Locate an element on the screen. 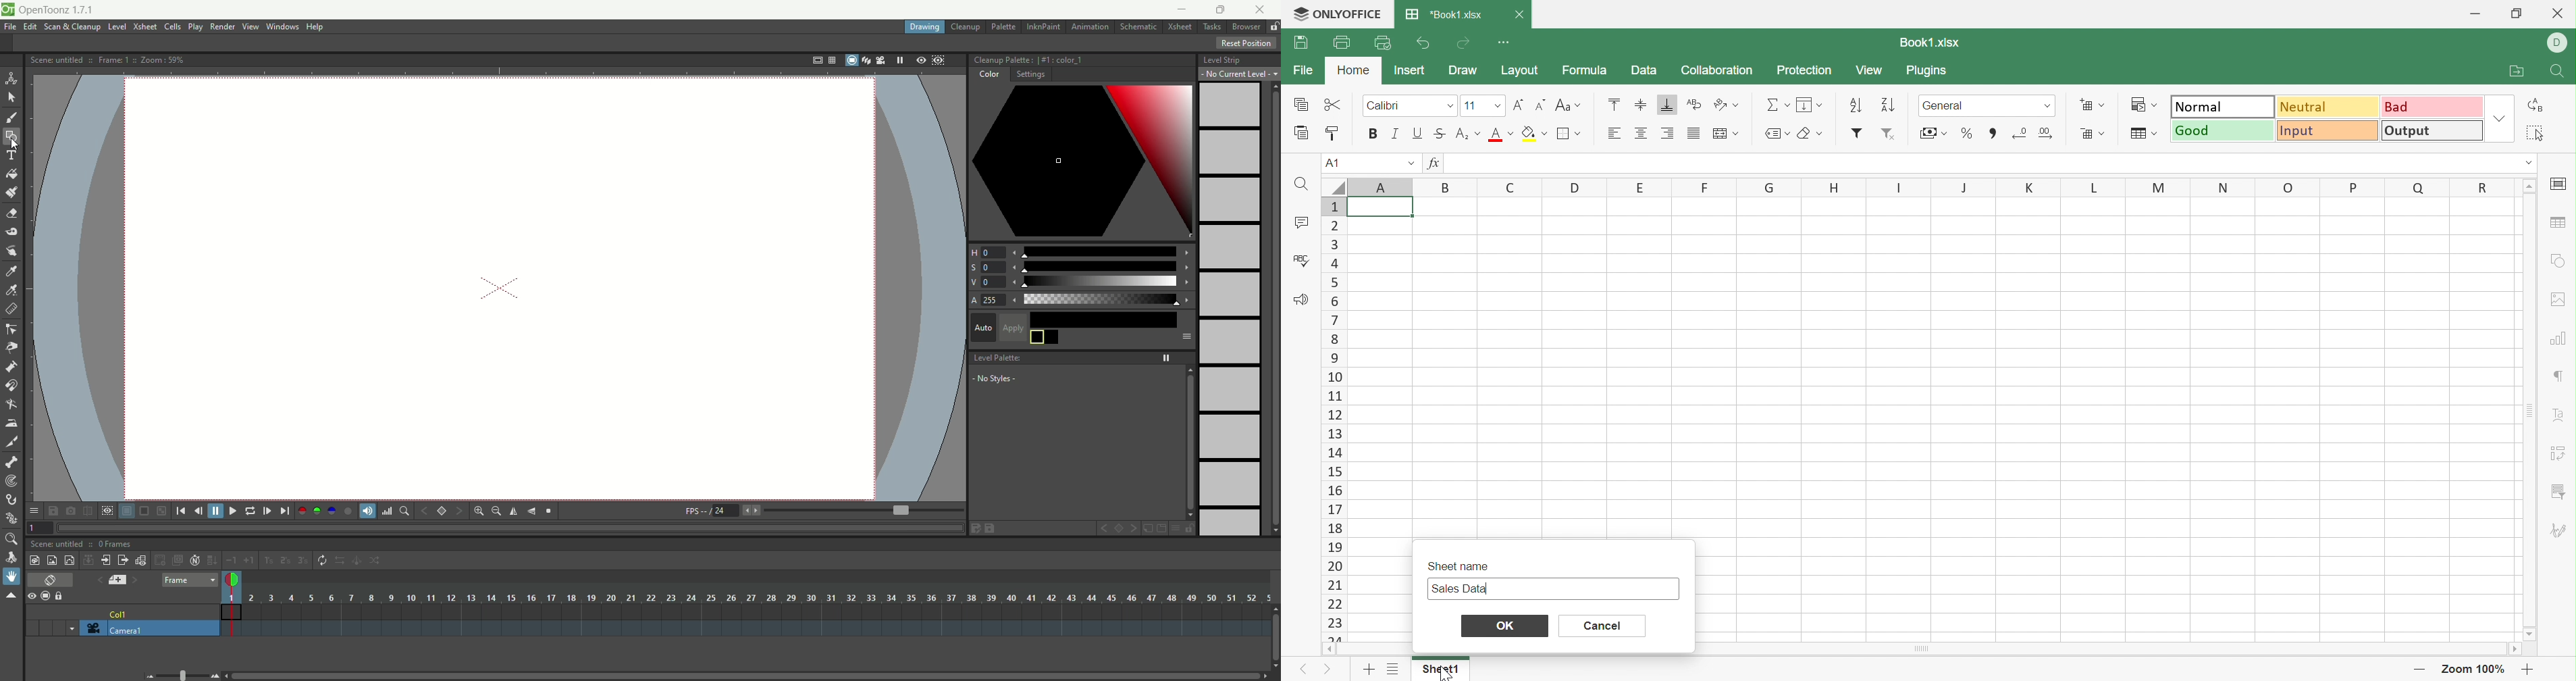 Image resolution: width=2576 pixels, height=700 pixels. previous key is located at coordinates (425, 511).